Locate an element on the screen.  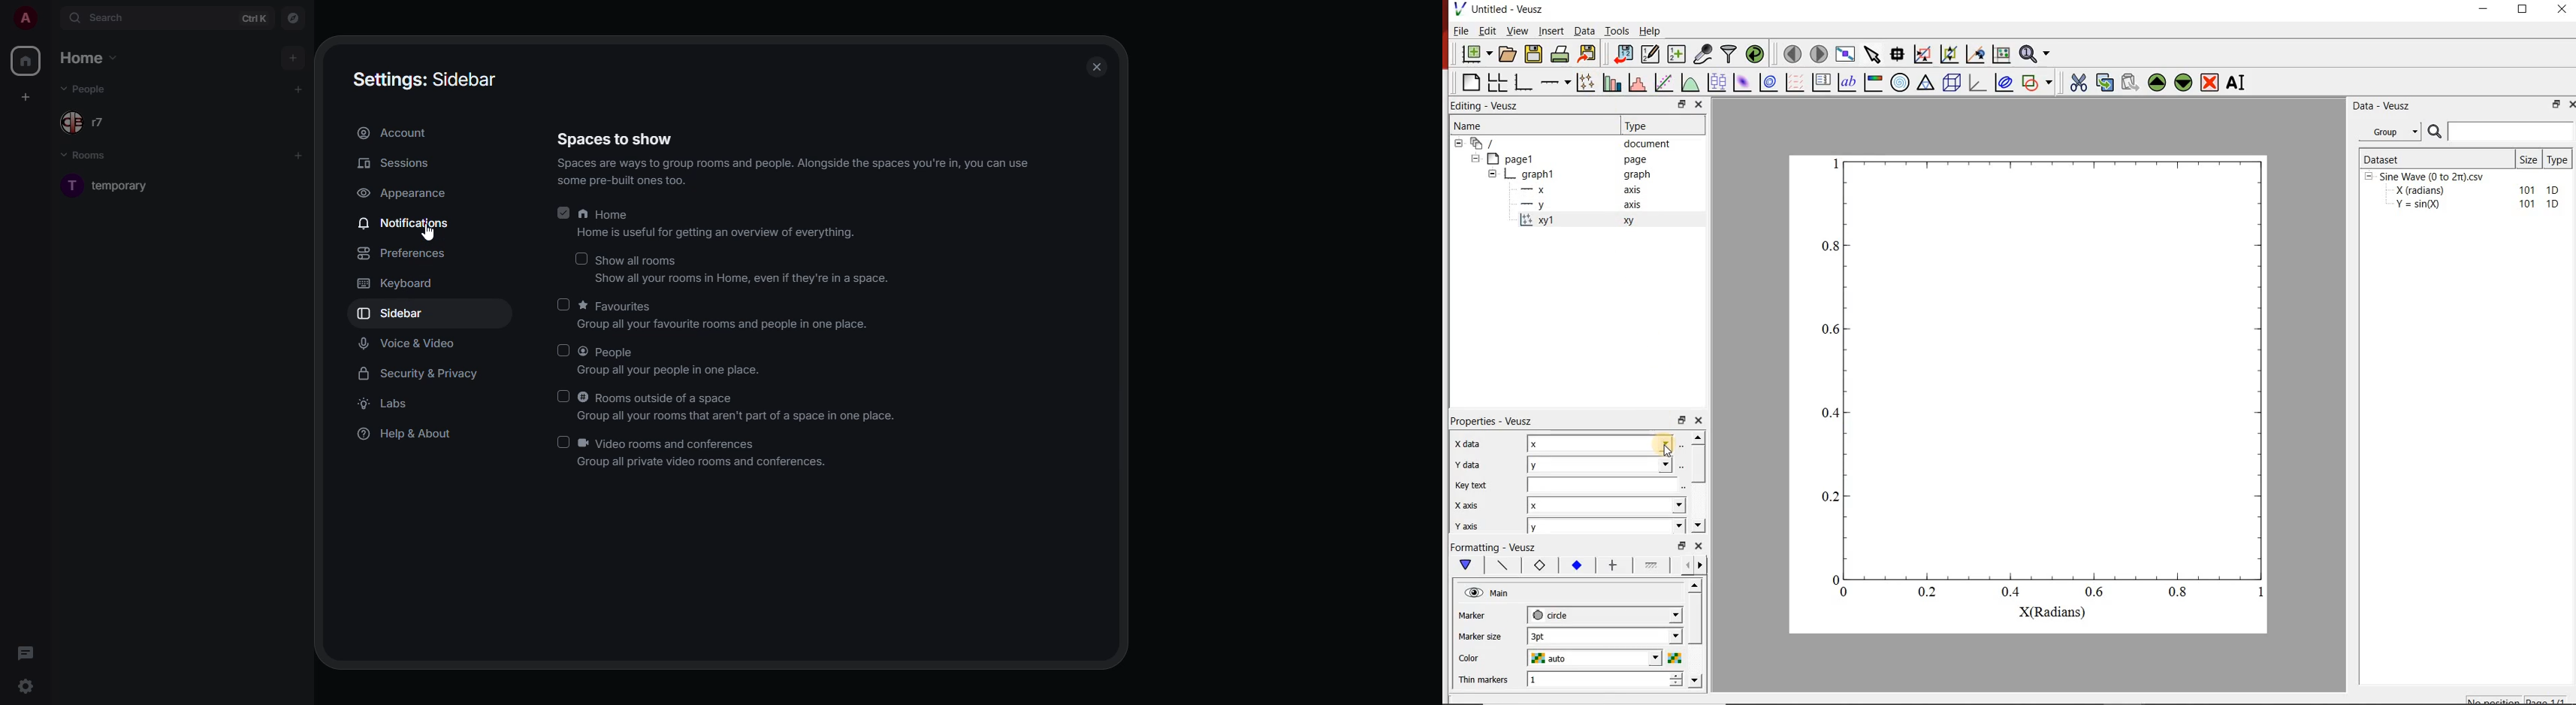
add is located at coordinates (298, 154).